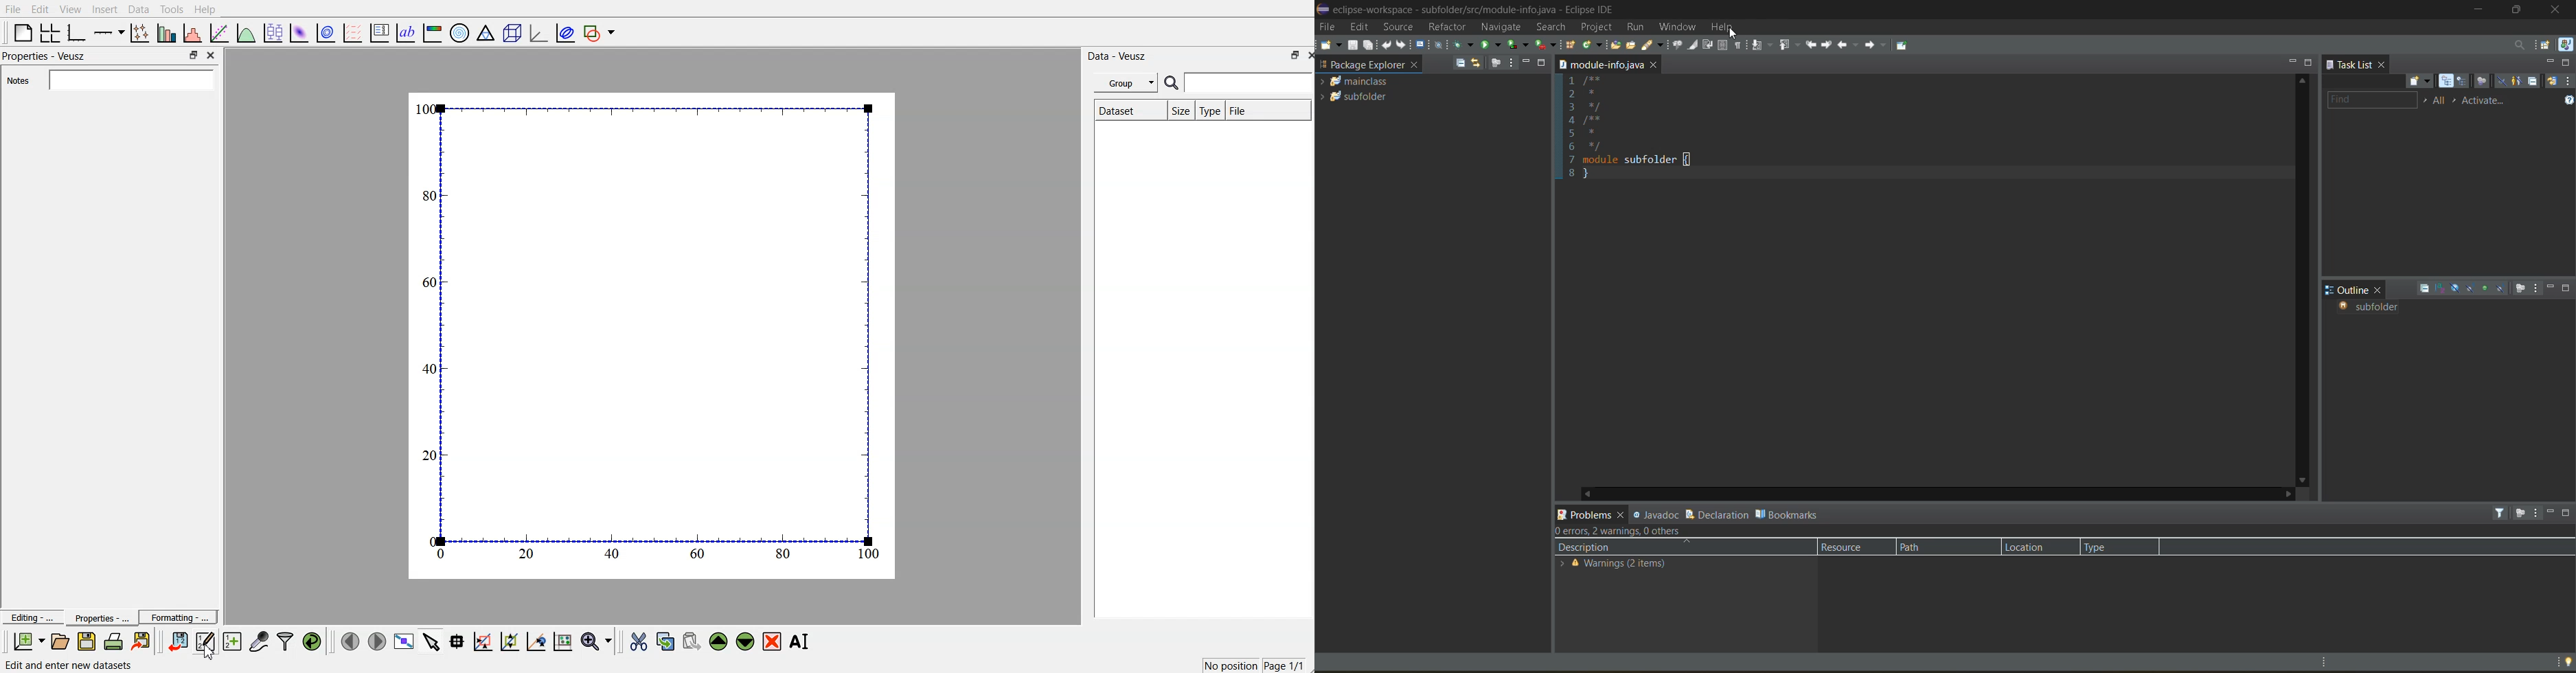  Describe the element at coordinates (2568, 287) in the screenshot. I see `maximize` at that location.